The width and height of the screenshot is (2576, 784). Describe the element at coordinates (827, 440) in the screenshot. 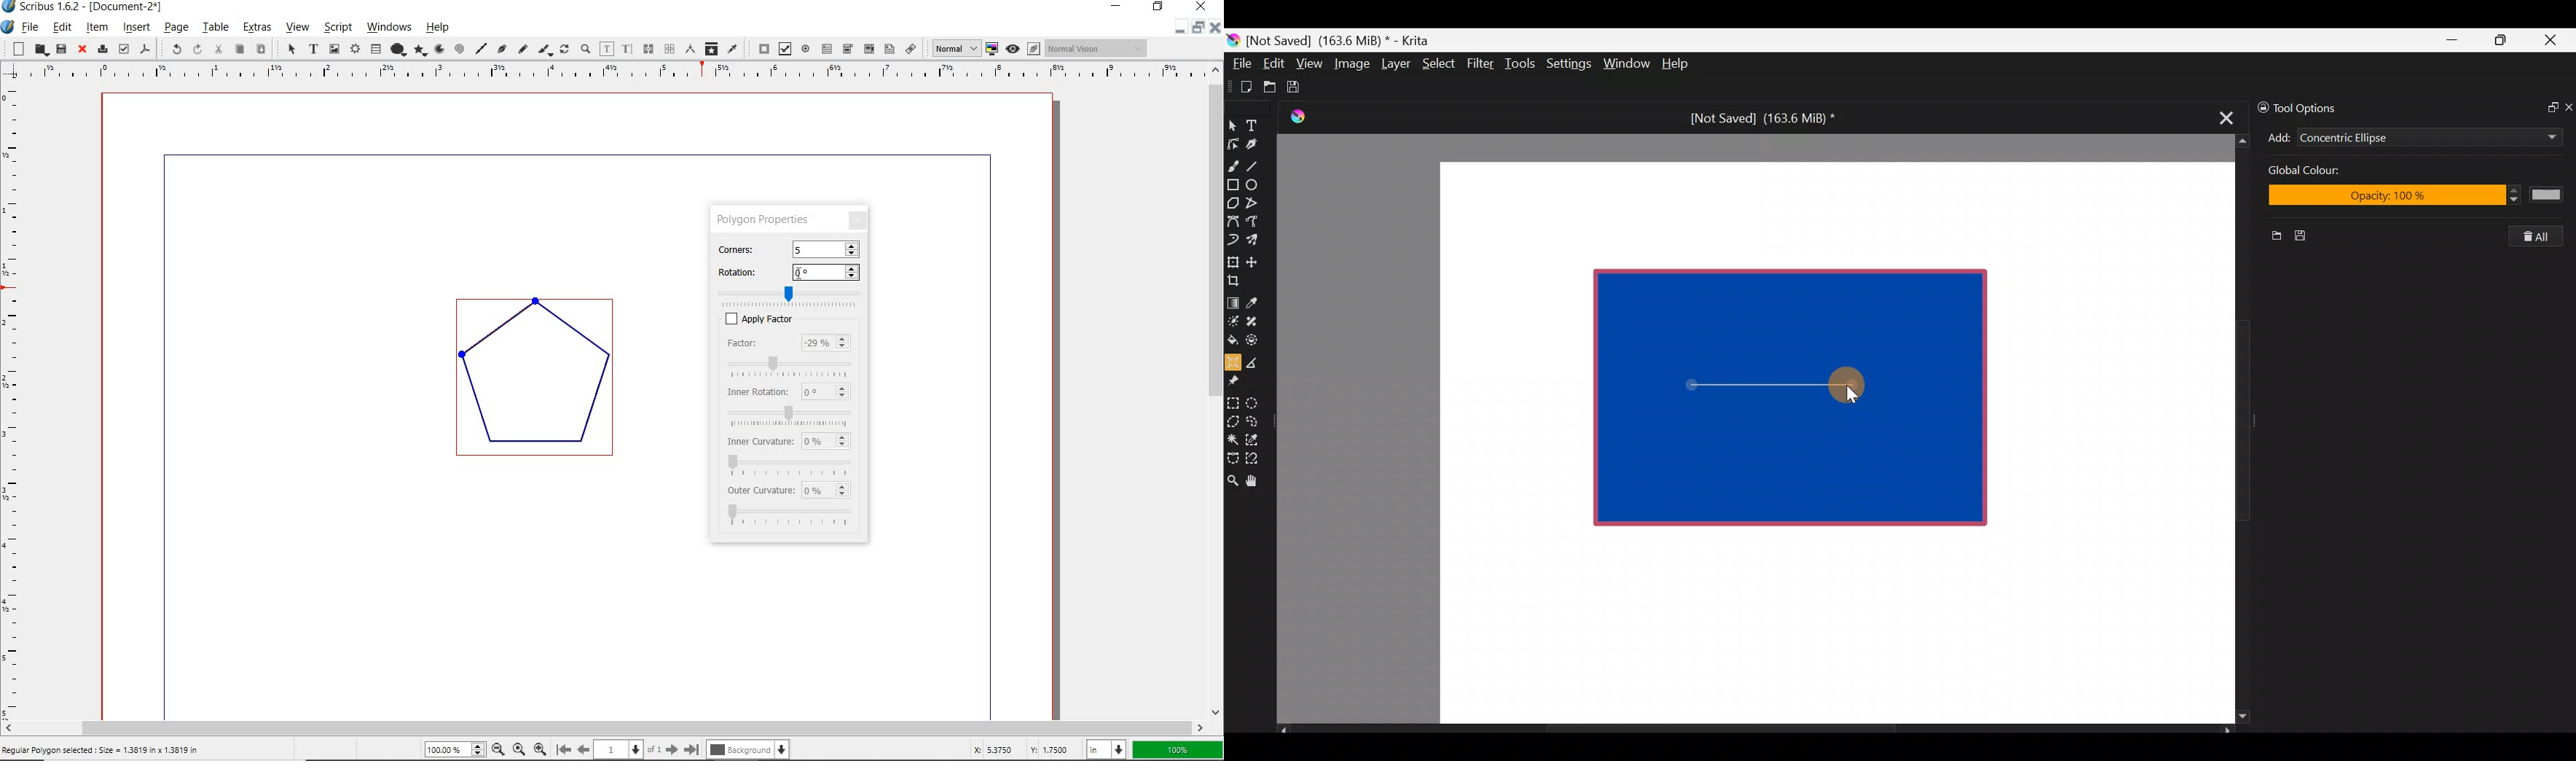

I see `inner curvature input` at that location.